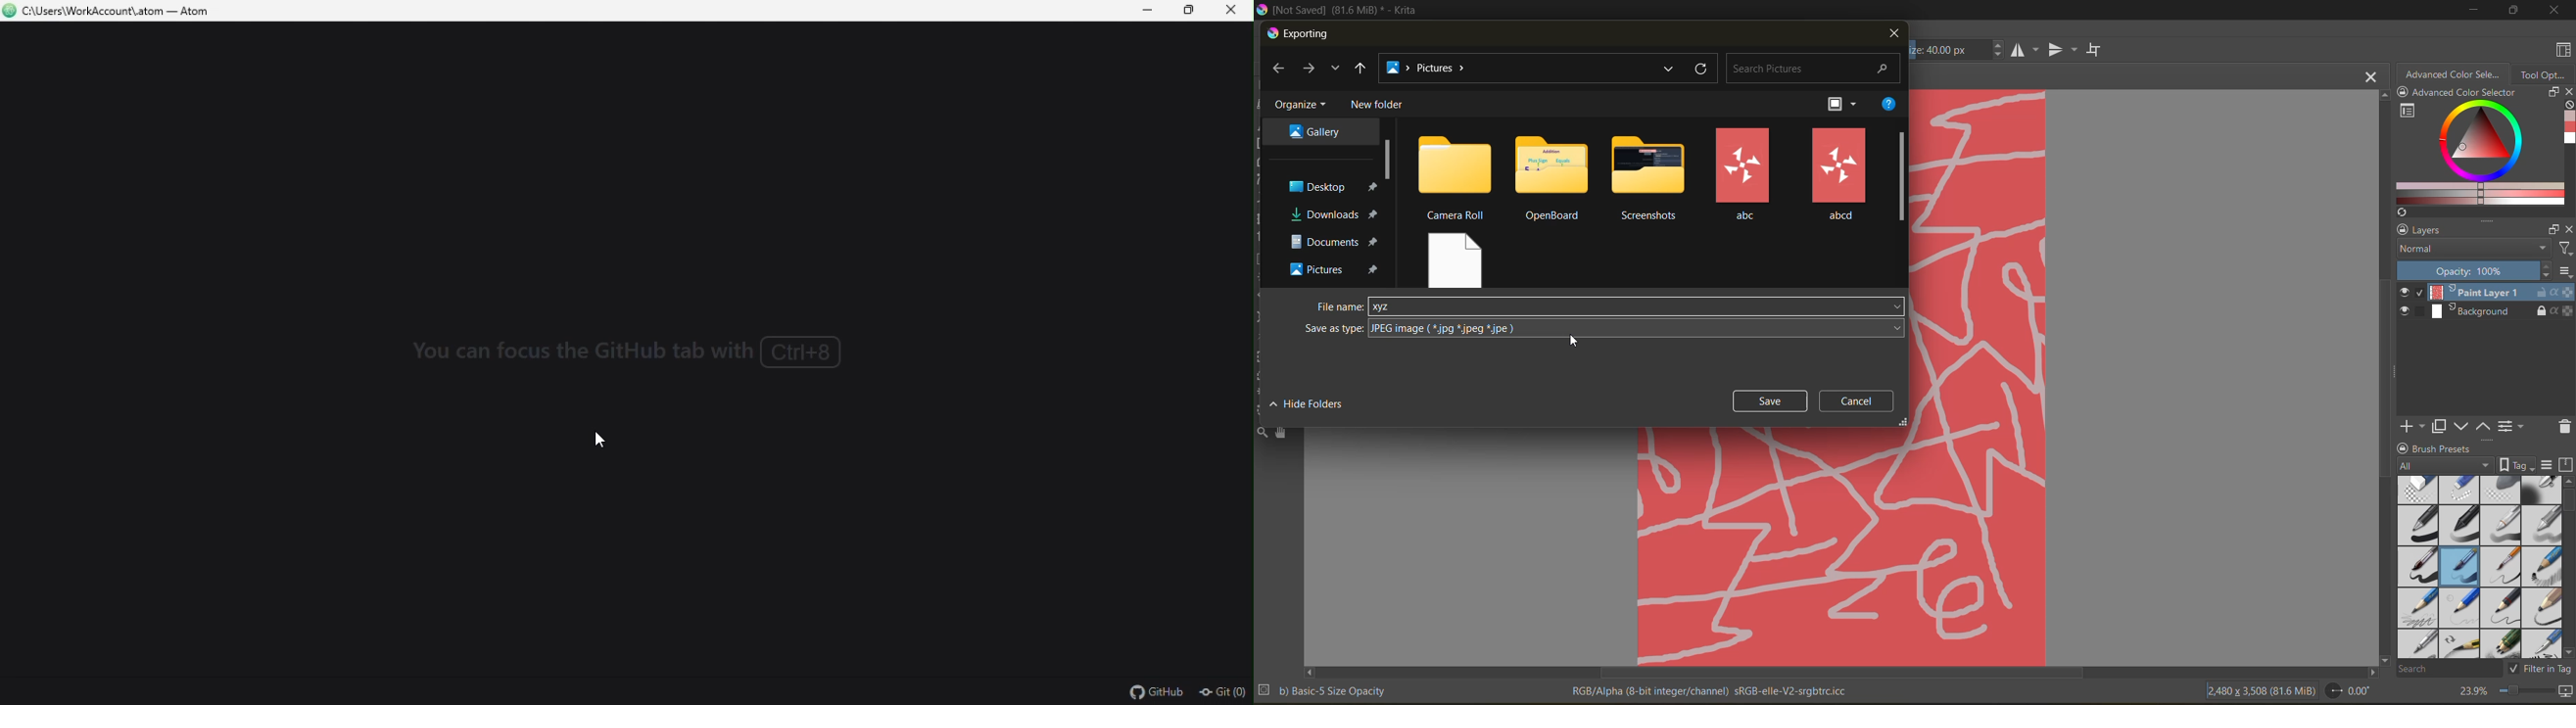 This screenshot has width=2576, height=728. What do you see at coordinates (2485, 271) in the screenshot?
I see `opacity` at bounding box center [2485, 271].